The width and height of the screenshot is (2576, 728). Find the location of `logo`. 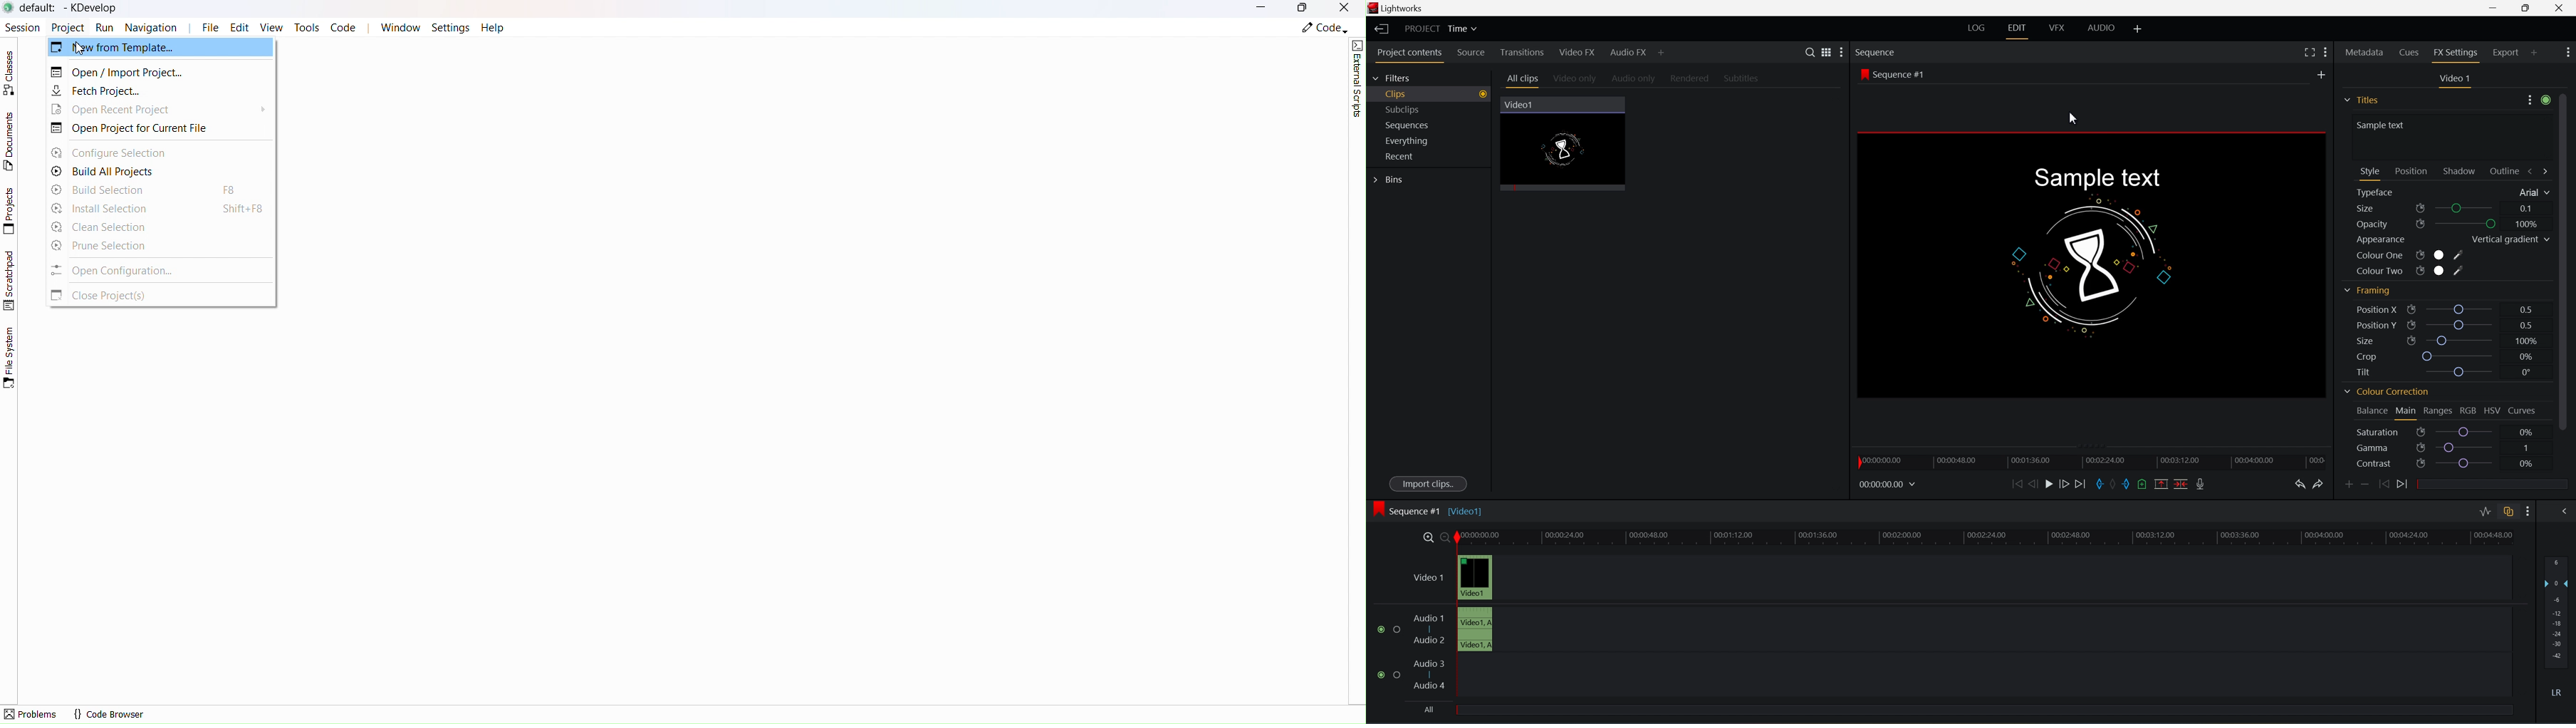

logo is located at coordinates (1374, 9).